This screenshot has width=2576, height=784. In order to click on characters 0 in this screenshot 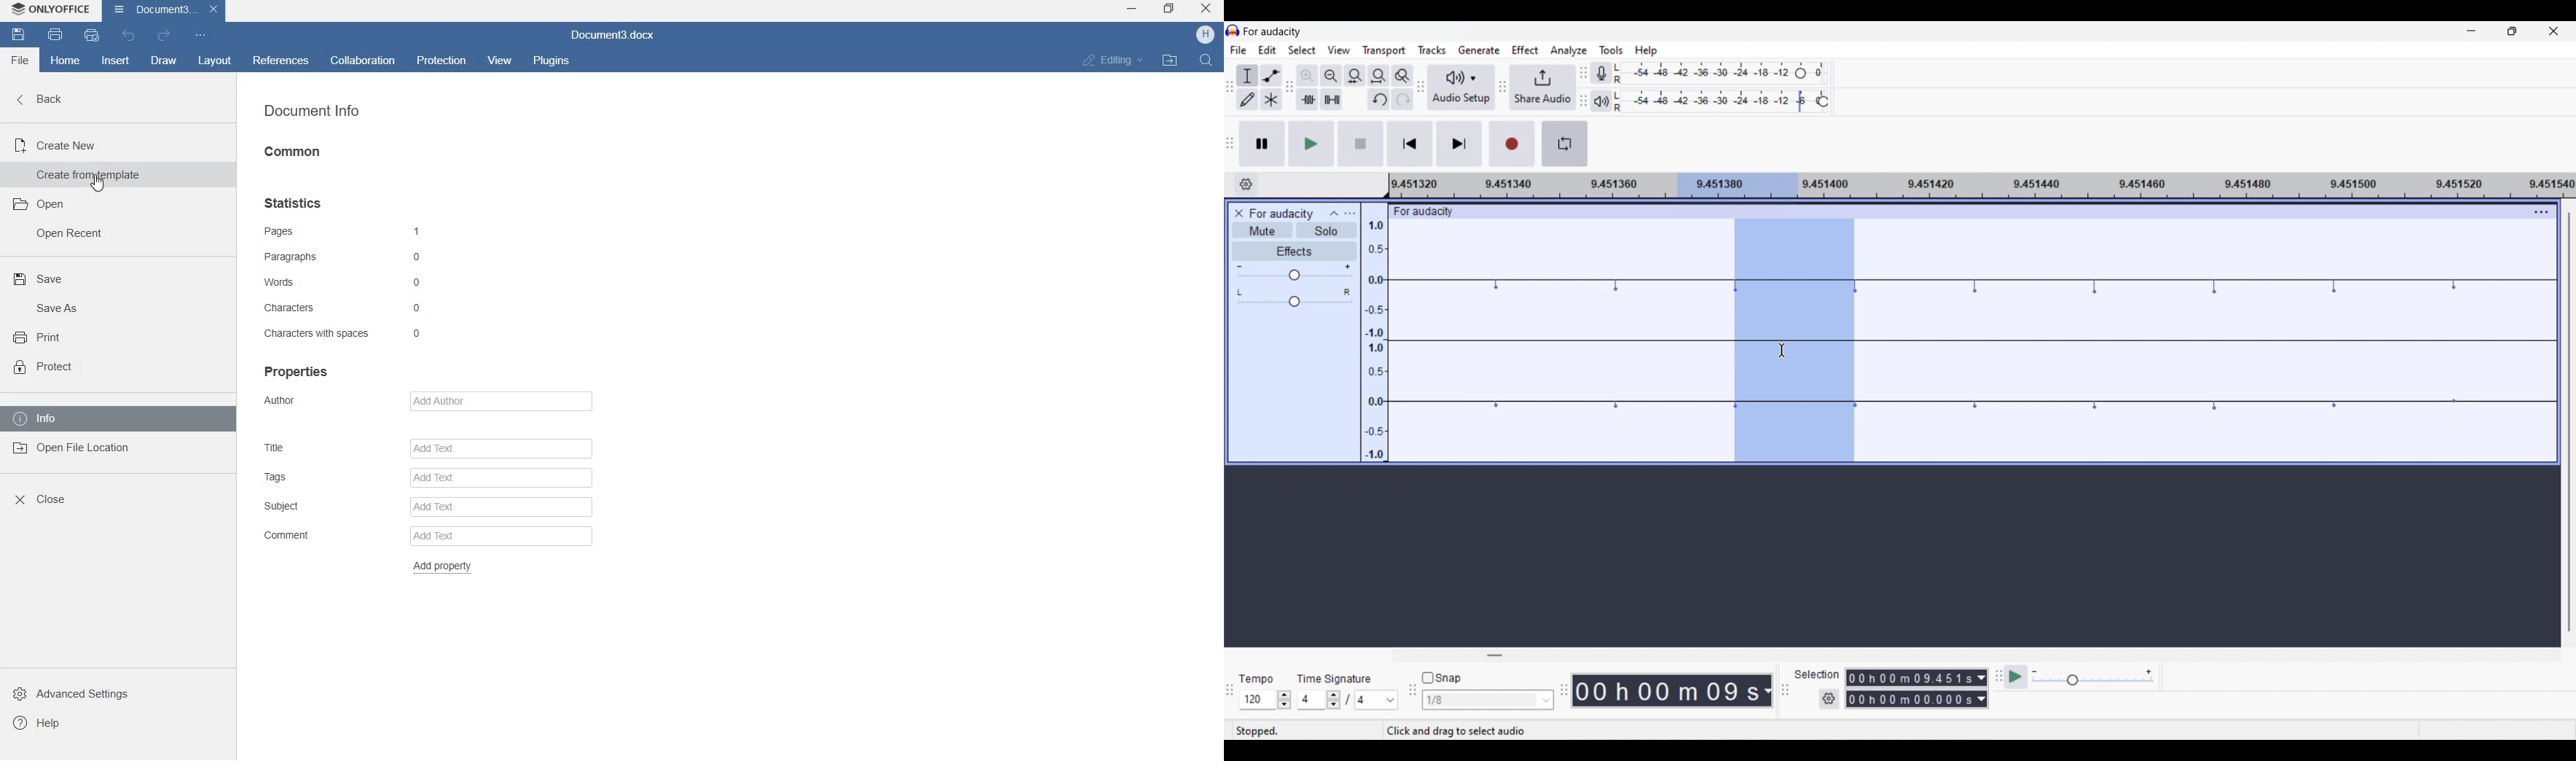, I will do `click(342, 309)`.